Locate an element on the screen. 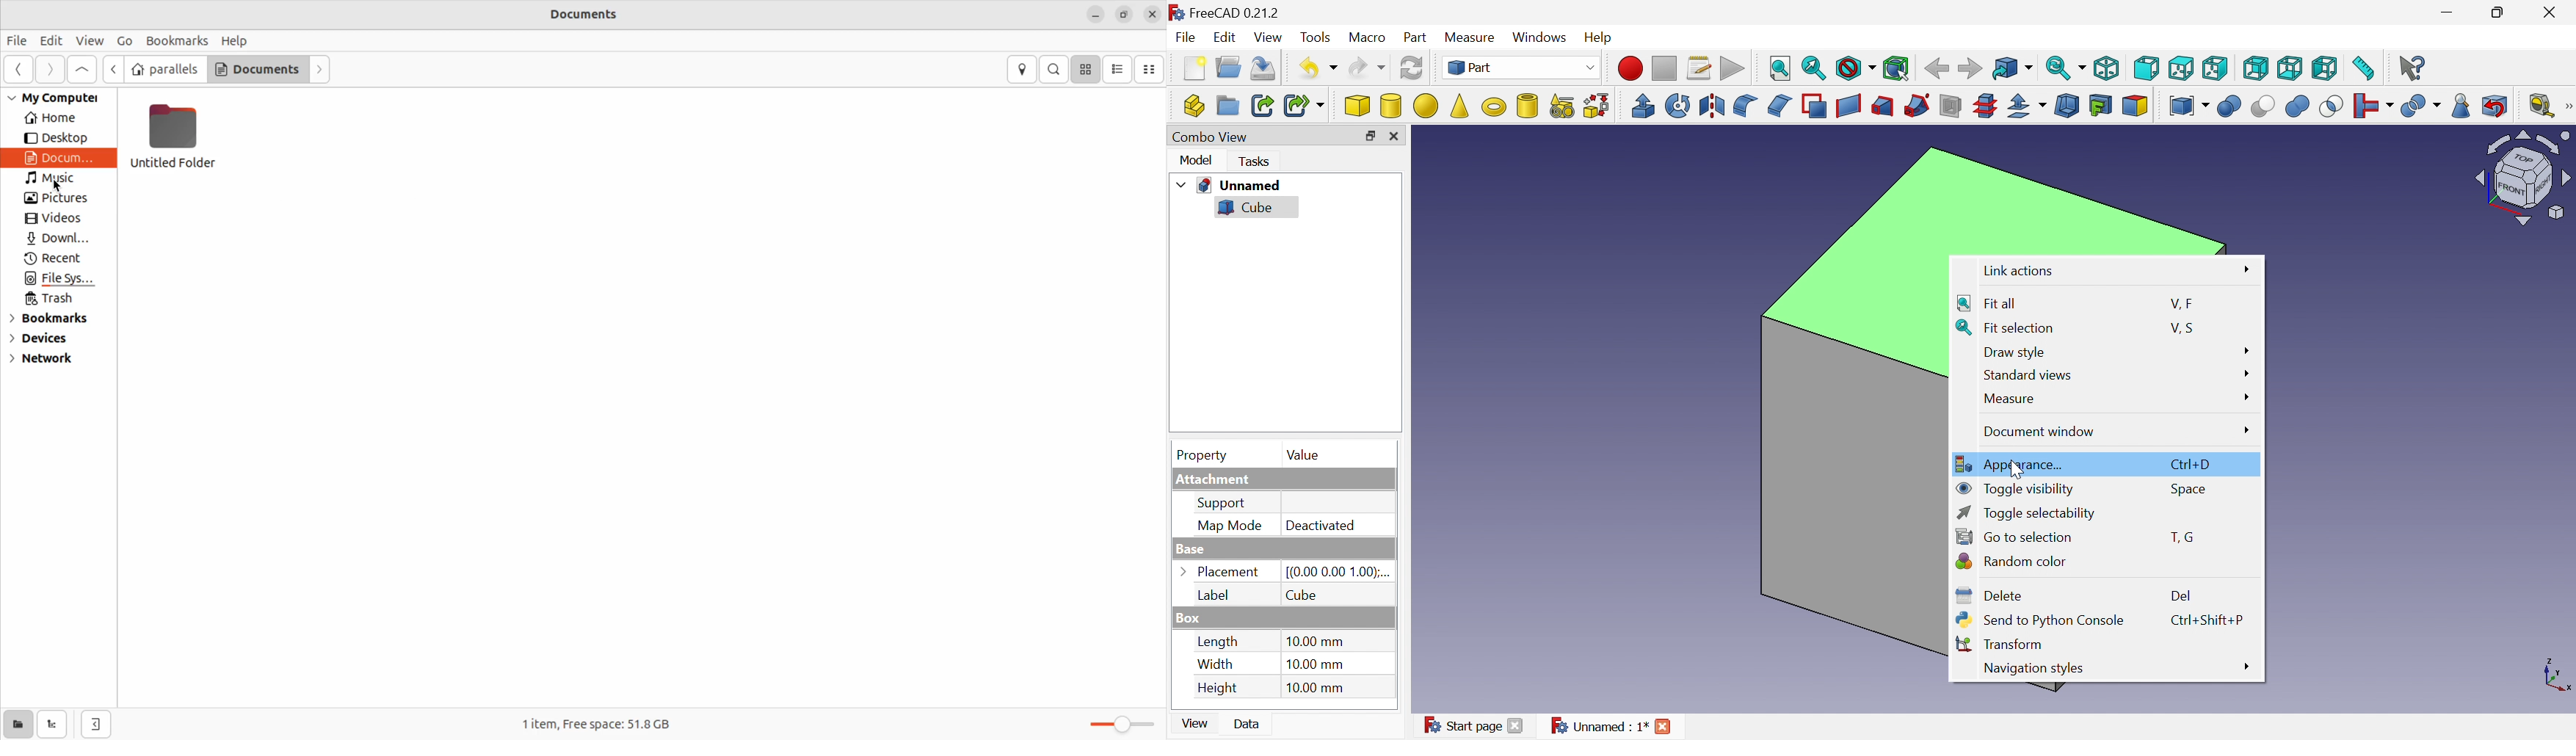 This screenshot has height=756, width=2576. V F is located at coordinates (2180, 302).